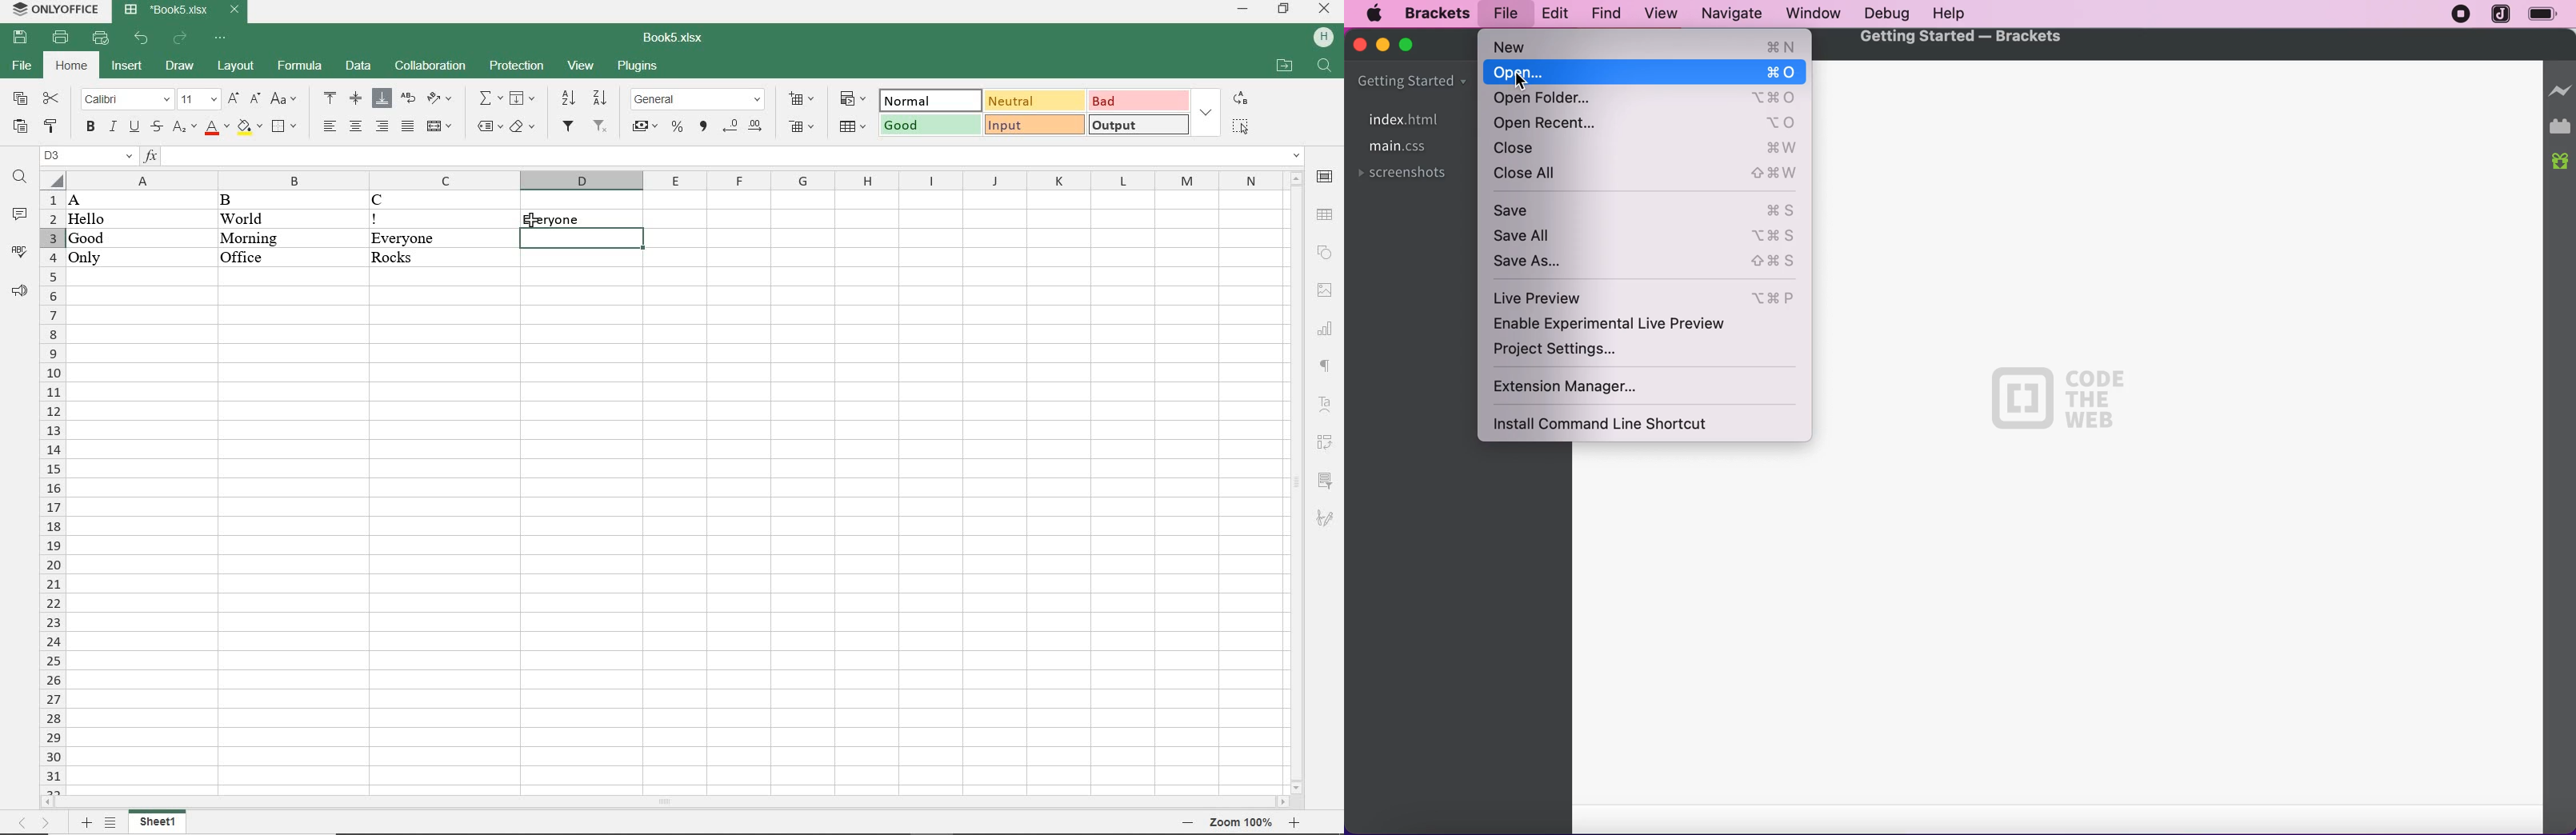  I want to click on main.css, so click(1398, 147).